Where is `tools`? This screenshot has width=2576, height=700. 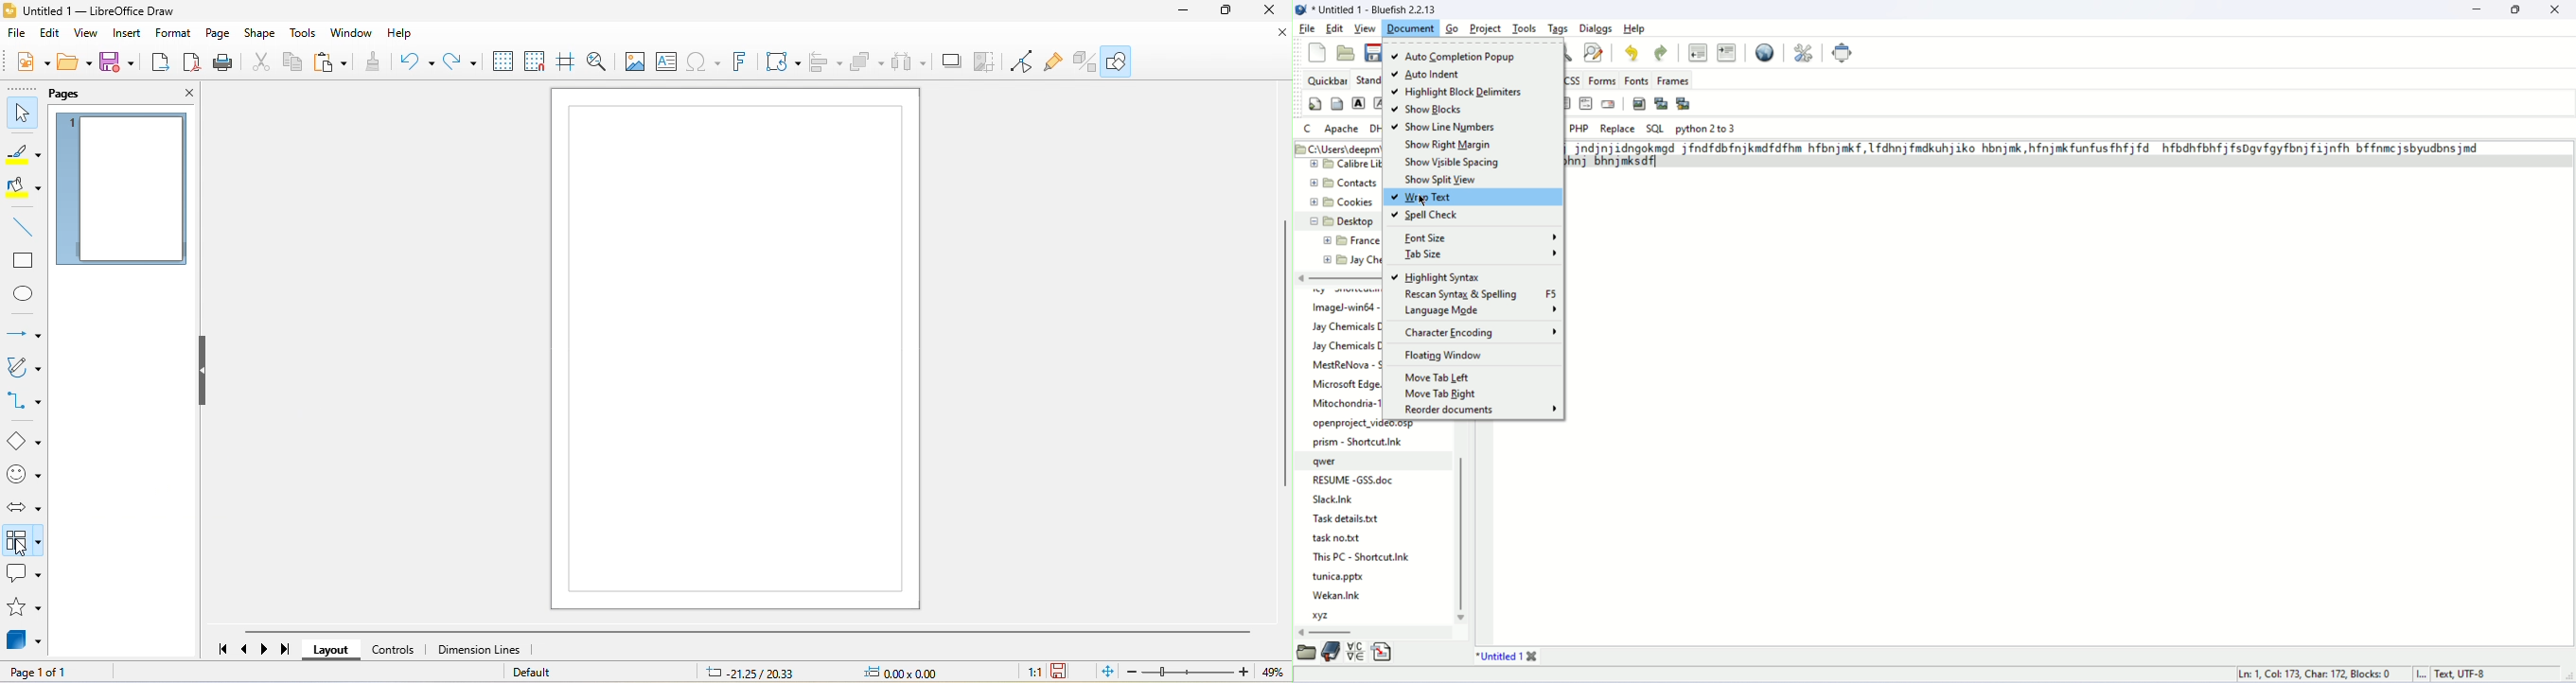
tools is located at coordinates (1528, 29).